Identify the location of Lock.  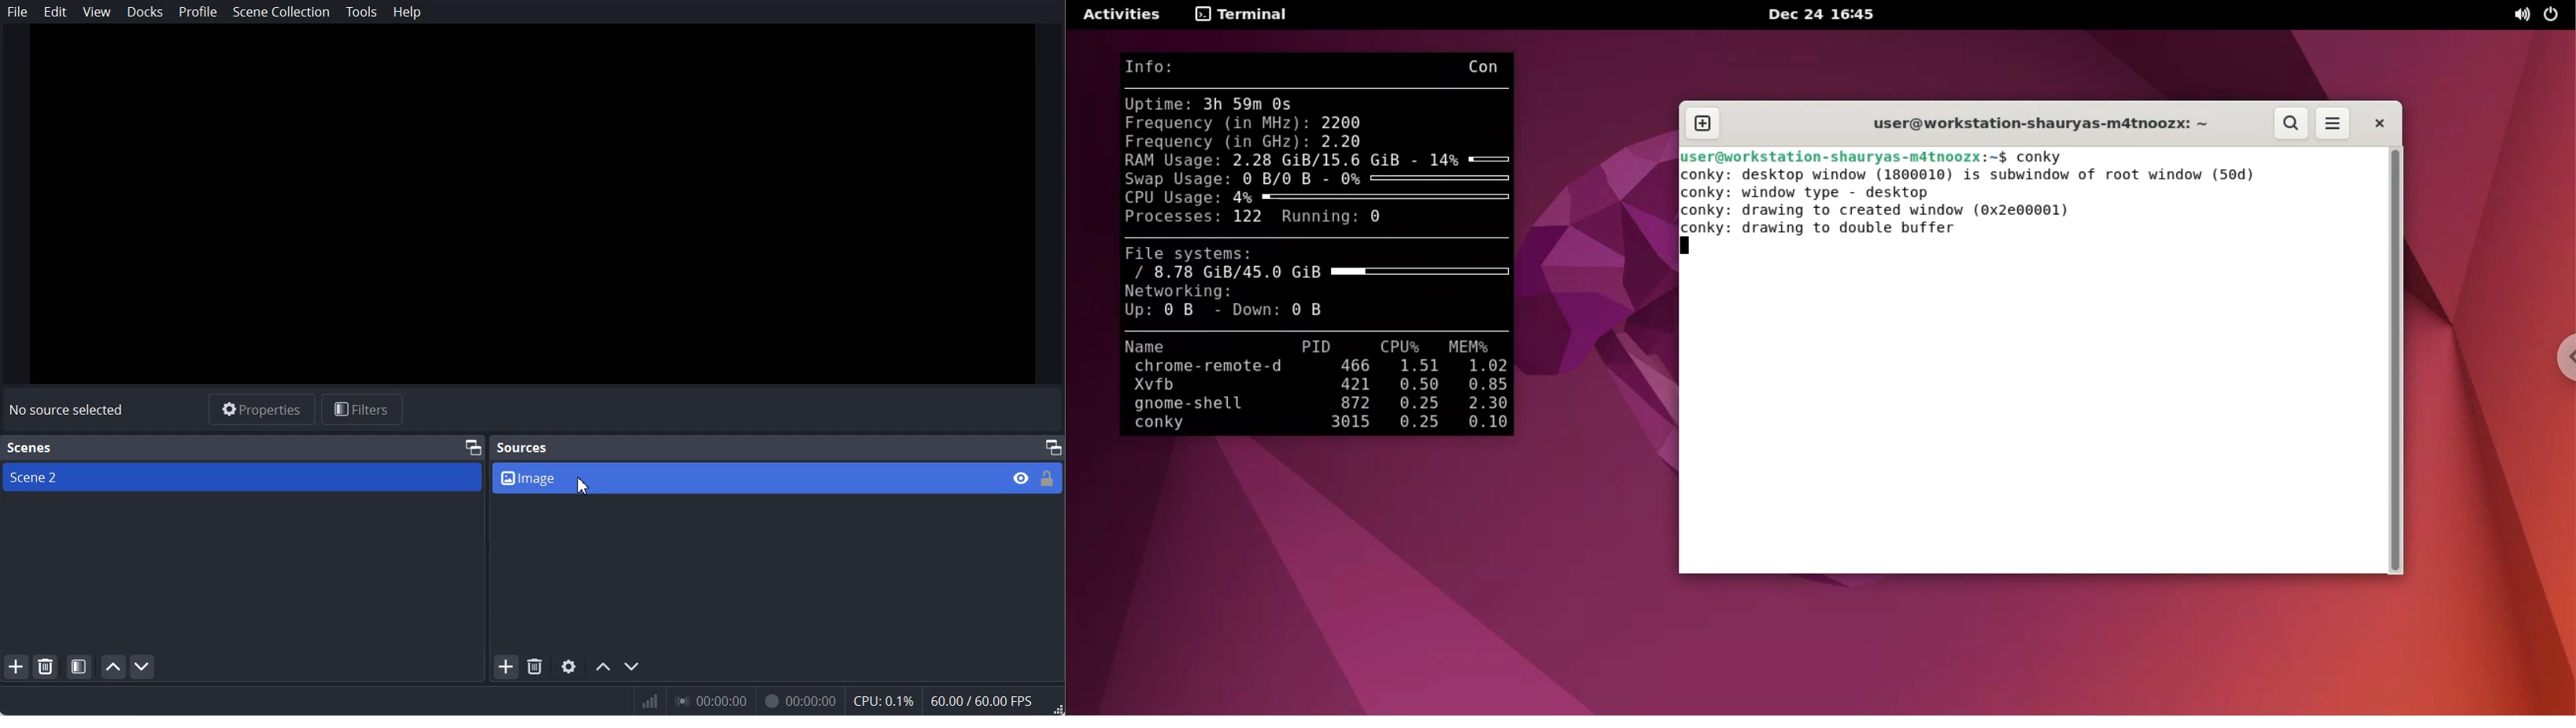
(1047, 478).